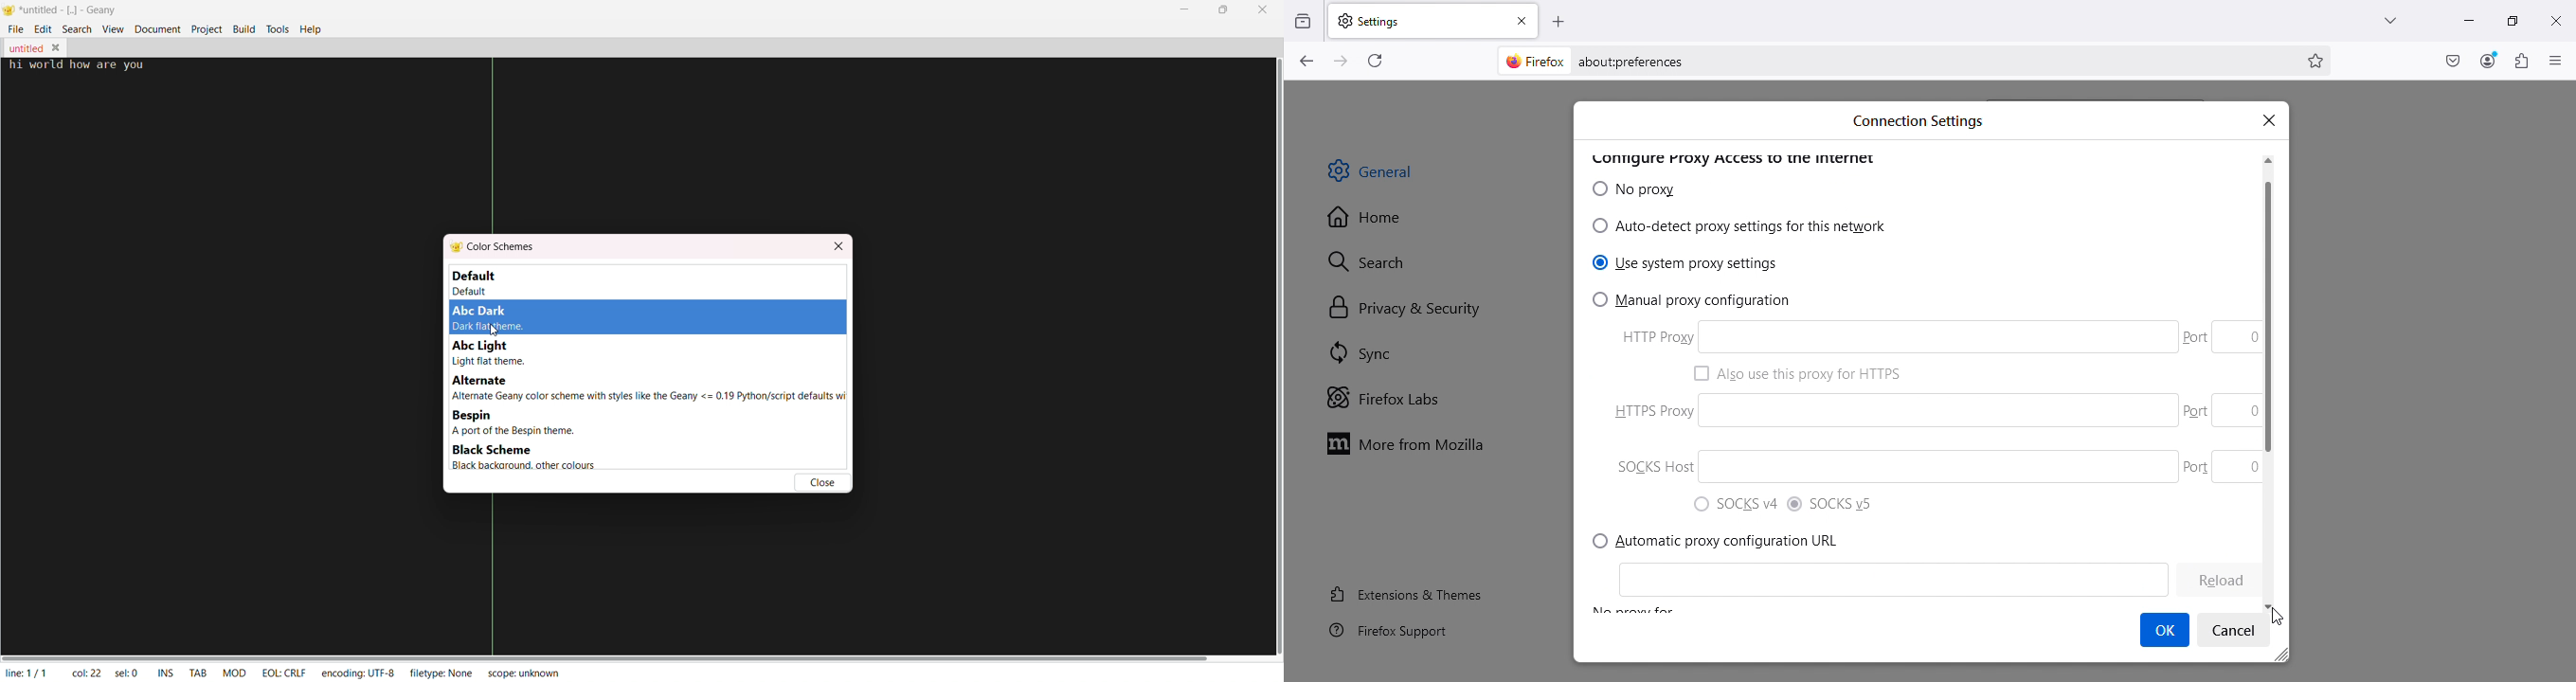 The height and width of the screenshot is (700, 2576). What do you see at coordinates (276, 29) in the screenshot?
I see `tools` at bounding box center [276, 29].